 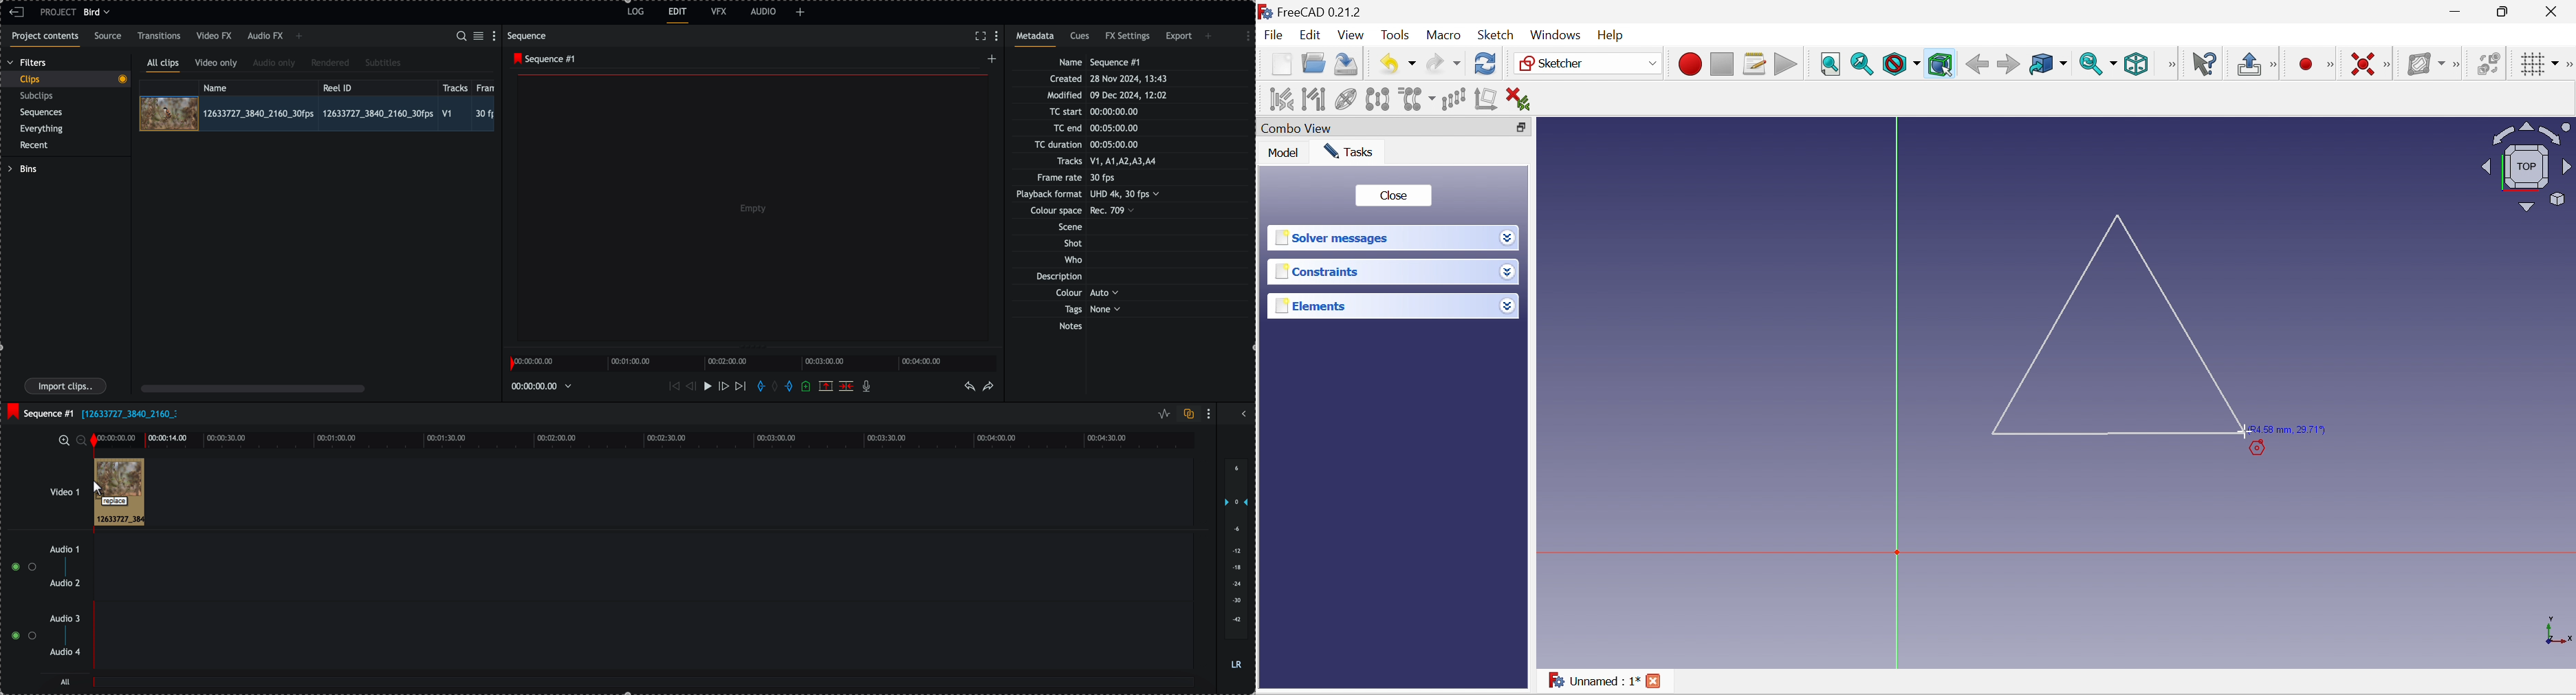 What do you see at coordinates (2278, 65) in the screenshot?
I see `[Sketcher edit mode]` at bounding box center [2278, 65].